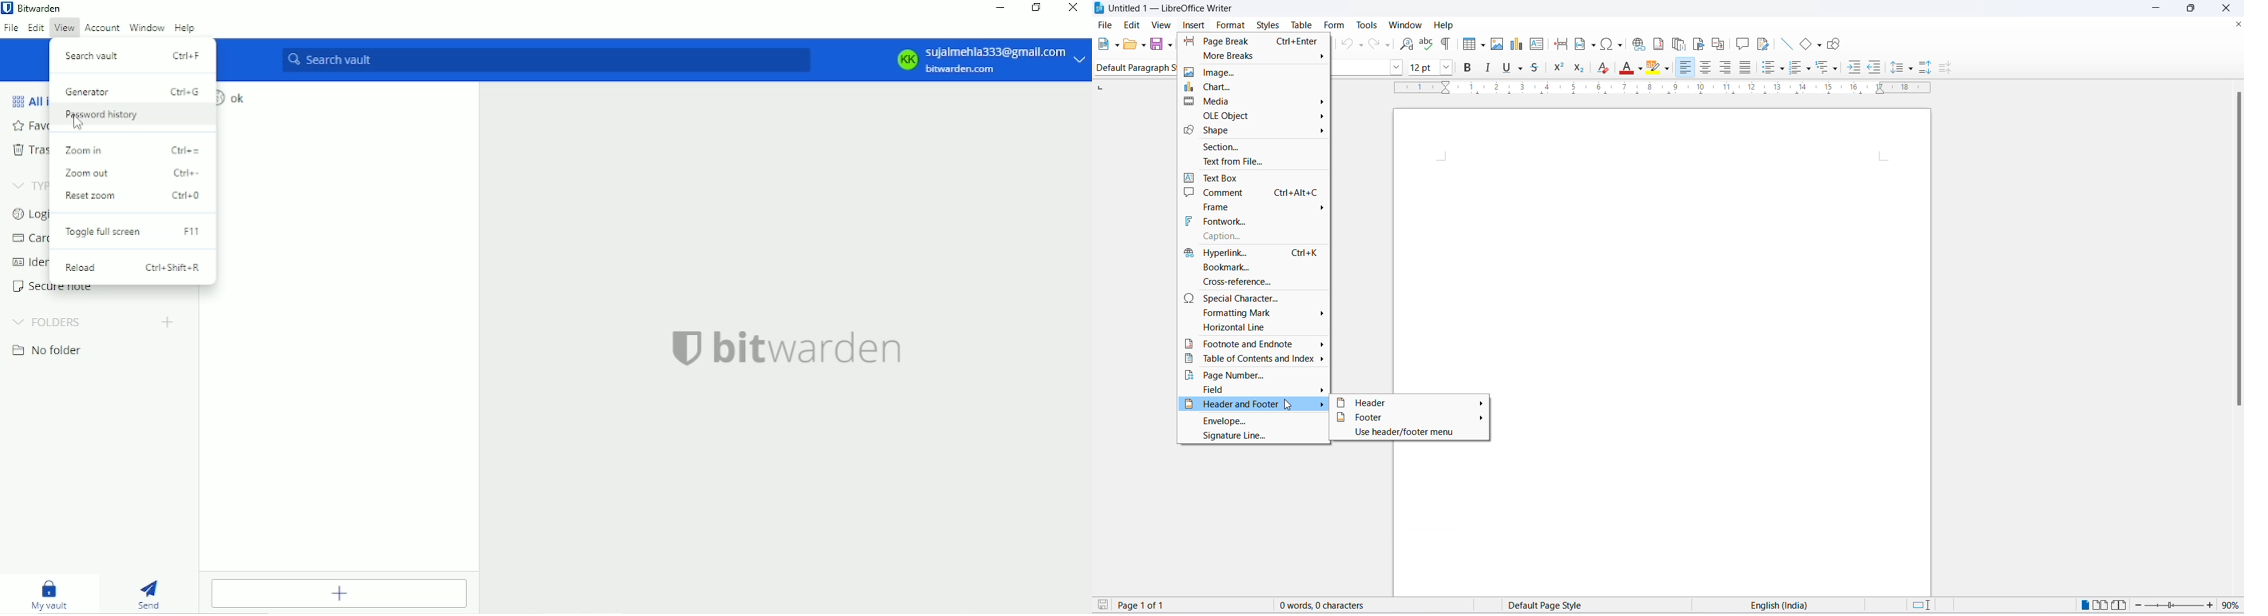 The width and height of the screenshot is (2268, 616). I want to click on undo, so click(1349, 44).